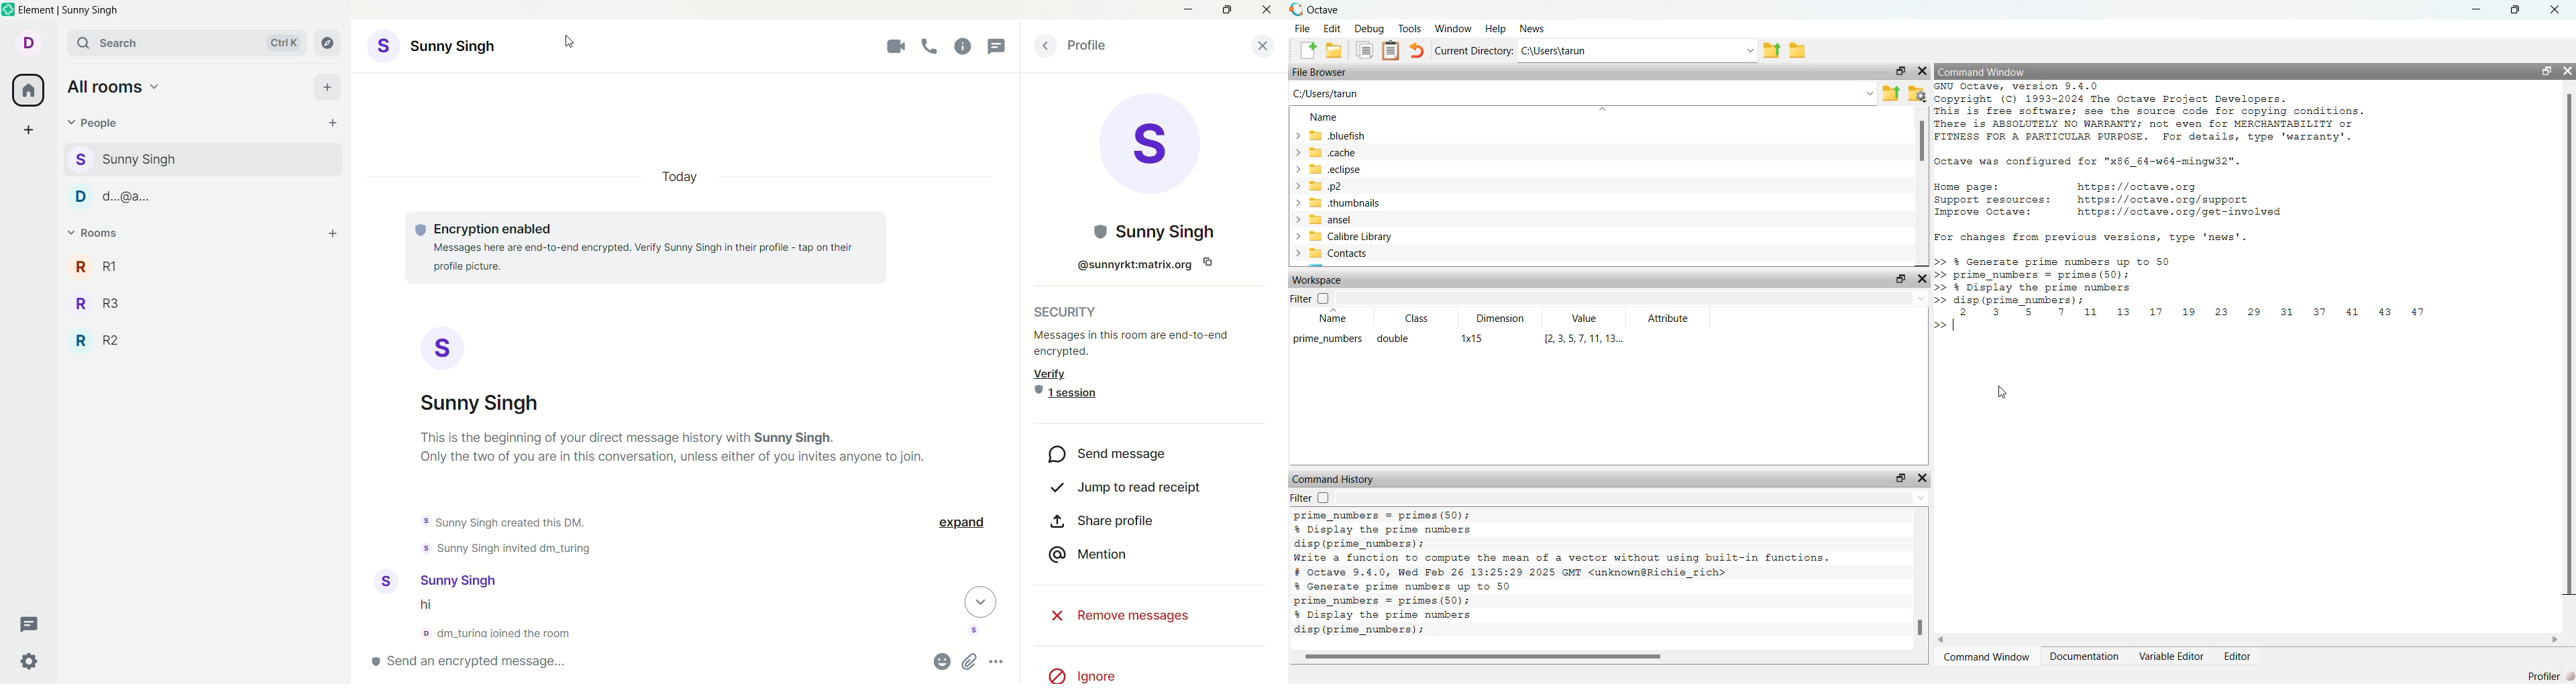 This screenshot has width=2576, height=700. I want to click on Drop-down , so click(1923, 498).